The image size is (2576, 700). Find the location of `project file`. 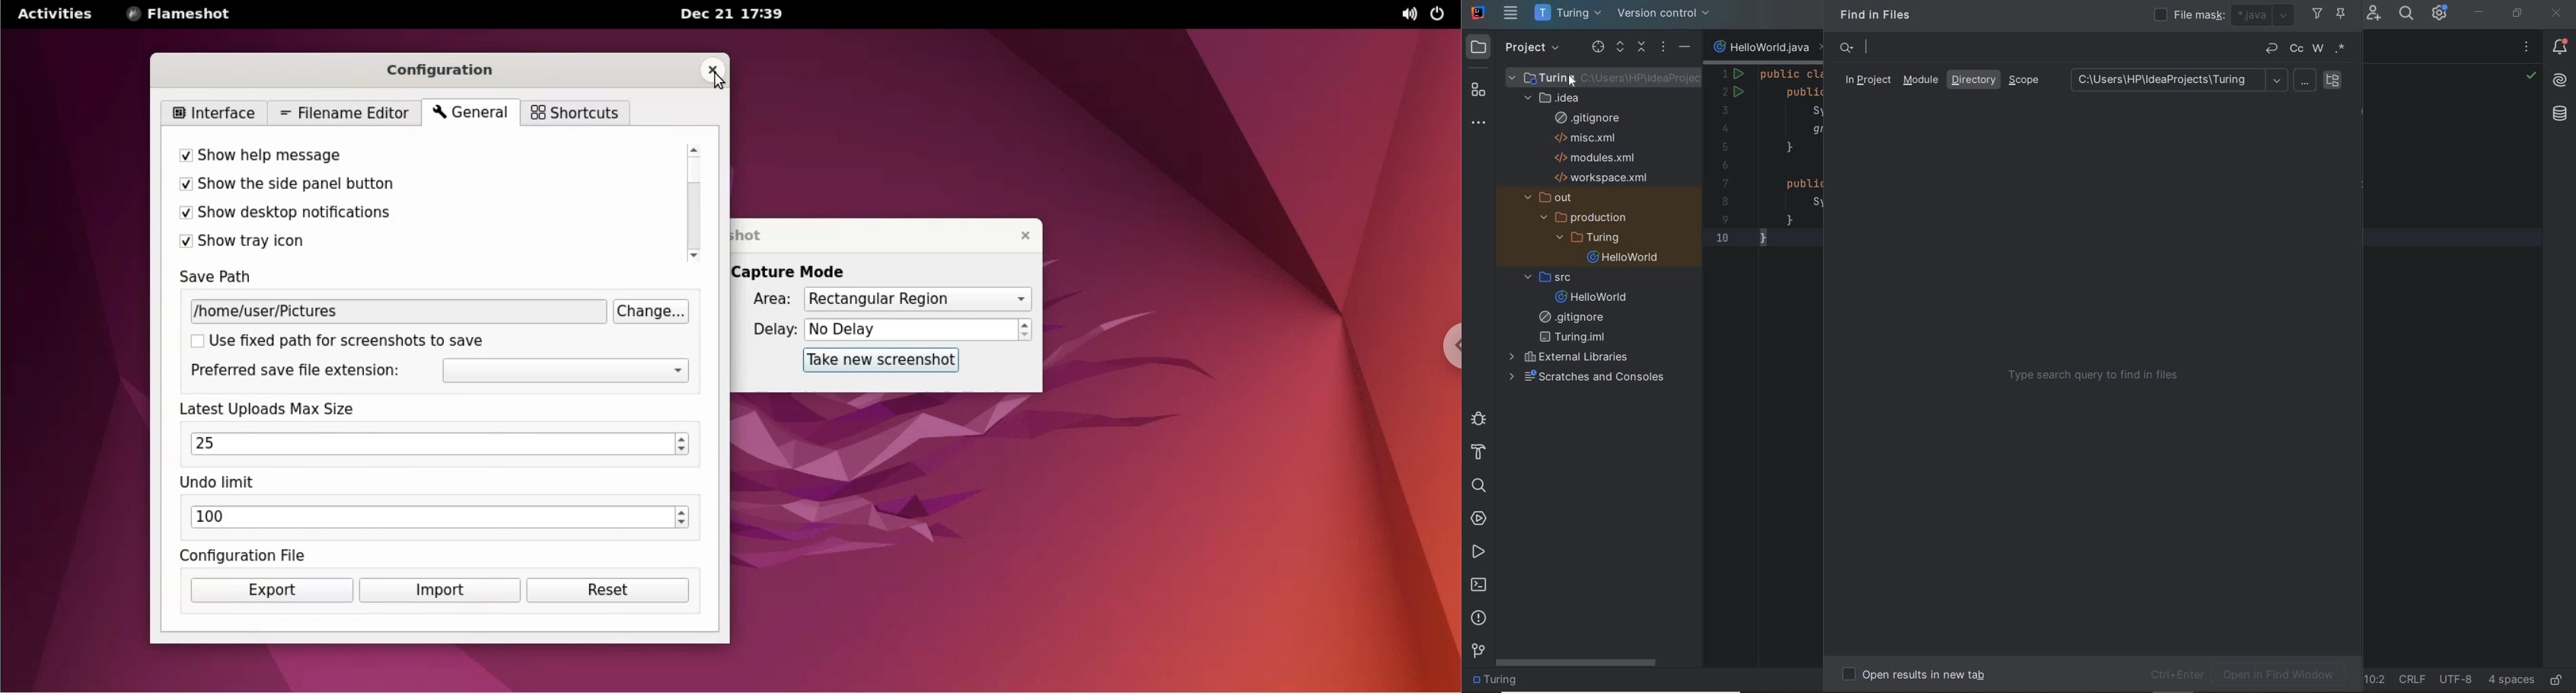

project file is located at coordinates (1647, 78).